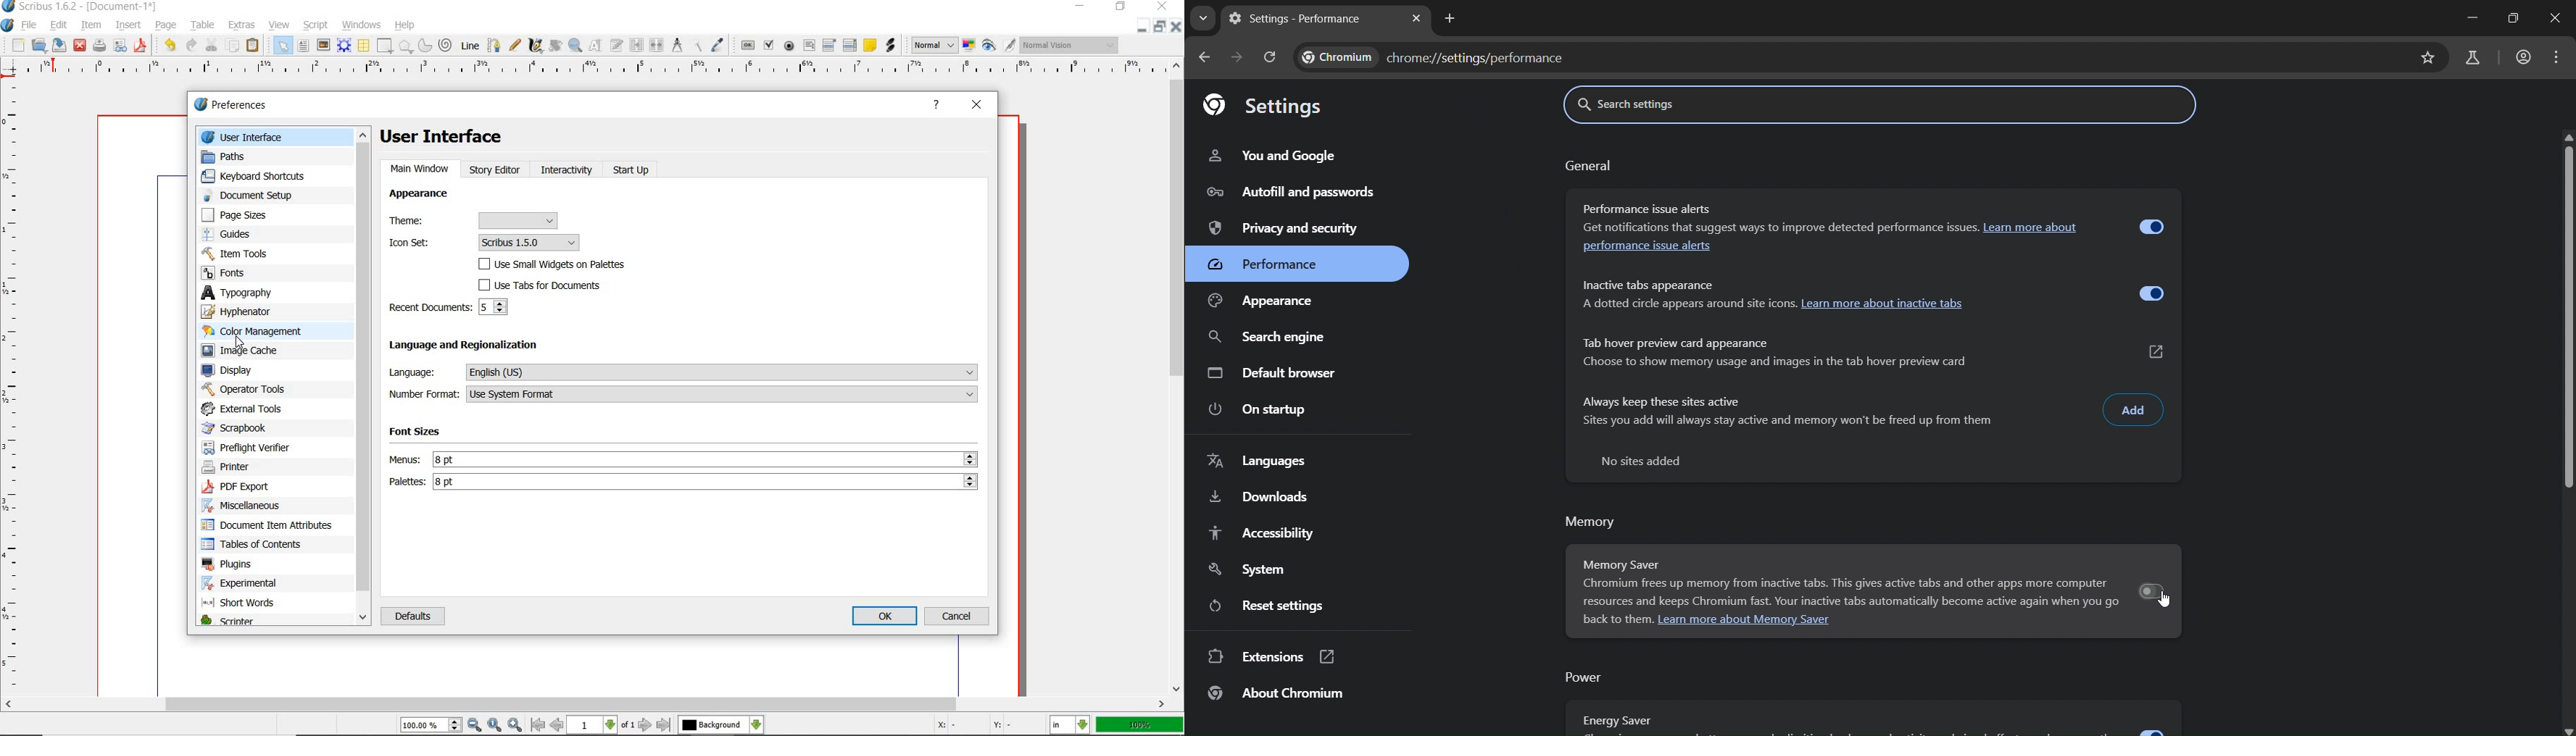 The width and height of the screenshot is (2576, 756). Describe the element at coordinates (630, 171) in the screenshot. I see `START UP` at that location.